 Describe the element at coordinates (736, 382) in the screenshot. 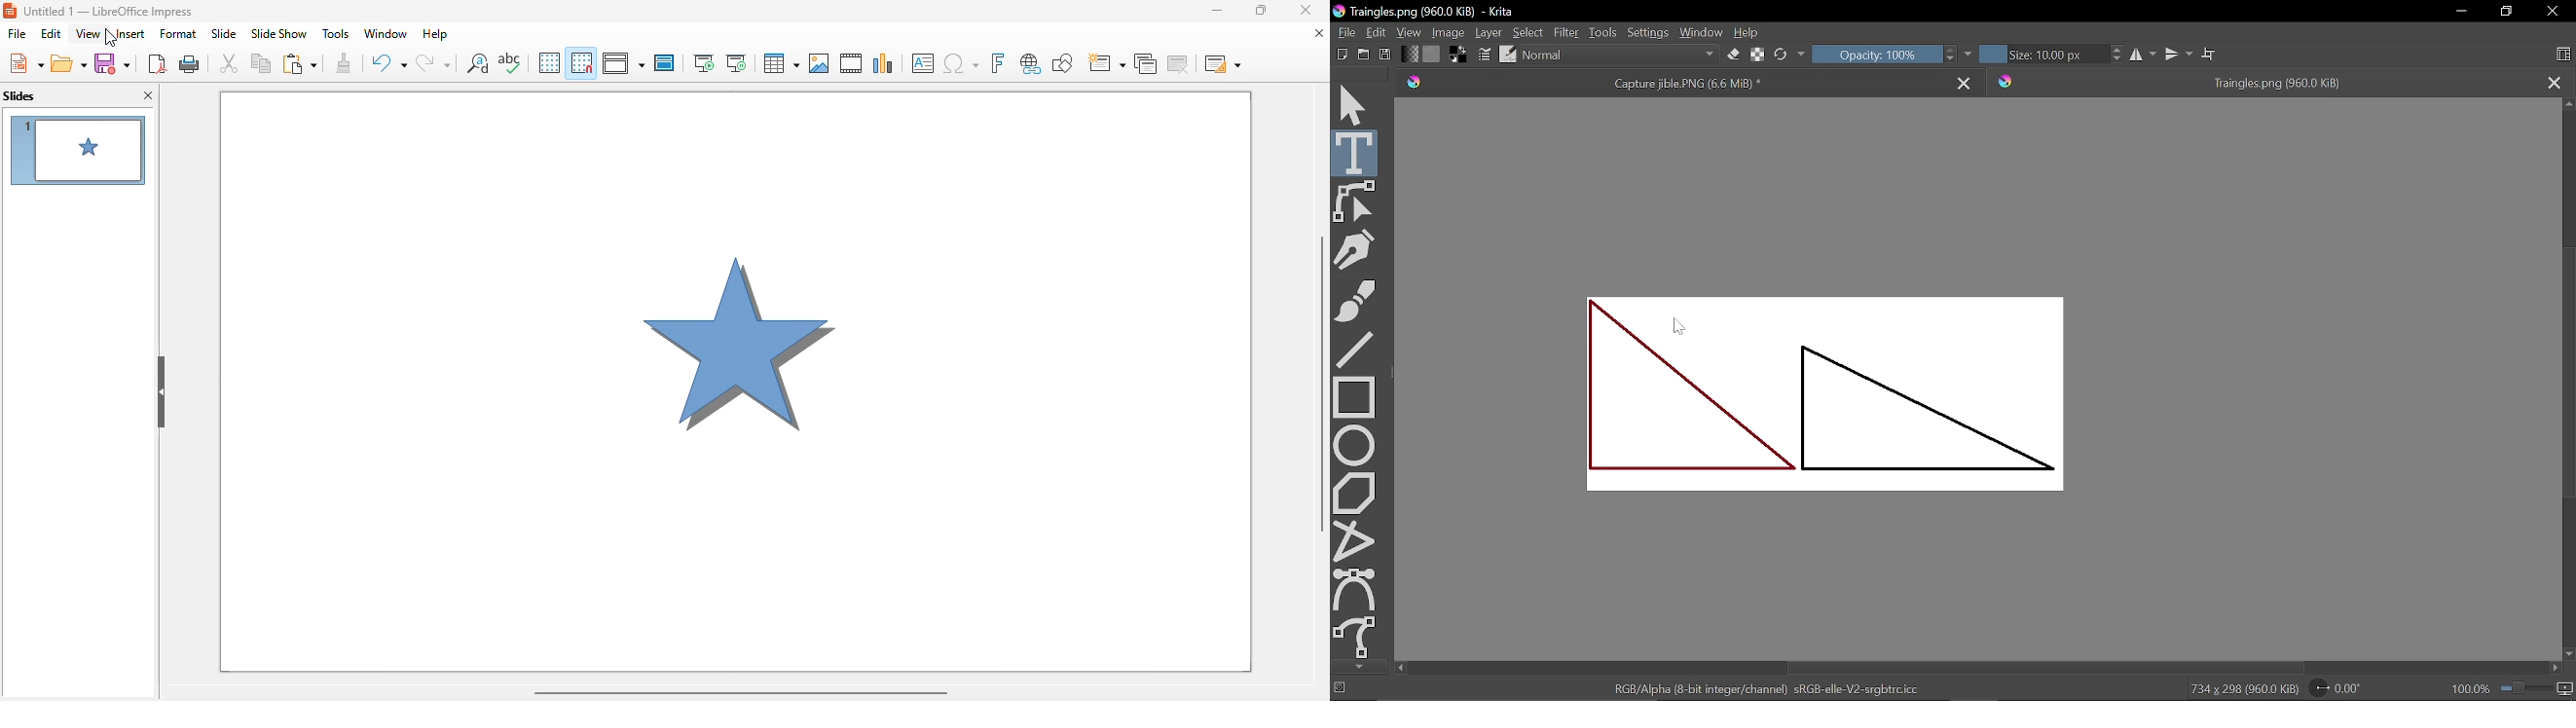

I see `slide 1` at that location.